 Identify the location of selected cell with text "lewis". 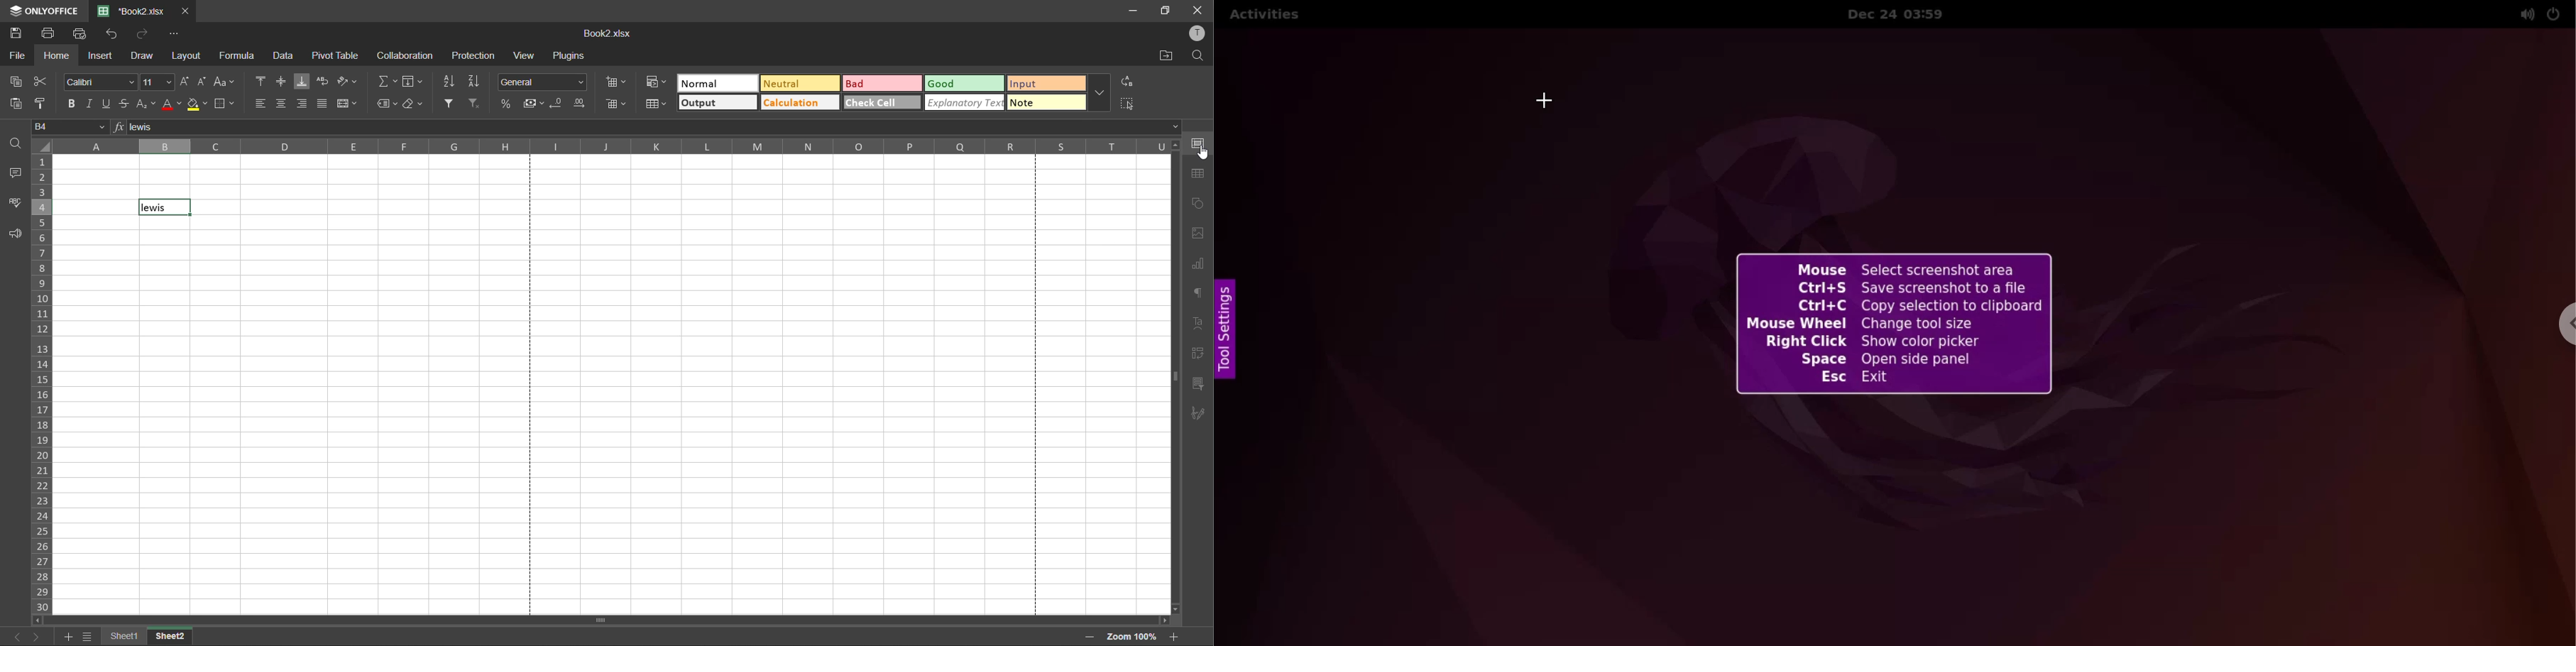
(166, 207).